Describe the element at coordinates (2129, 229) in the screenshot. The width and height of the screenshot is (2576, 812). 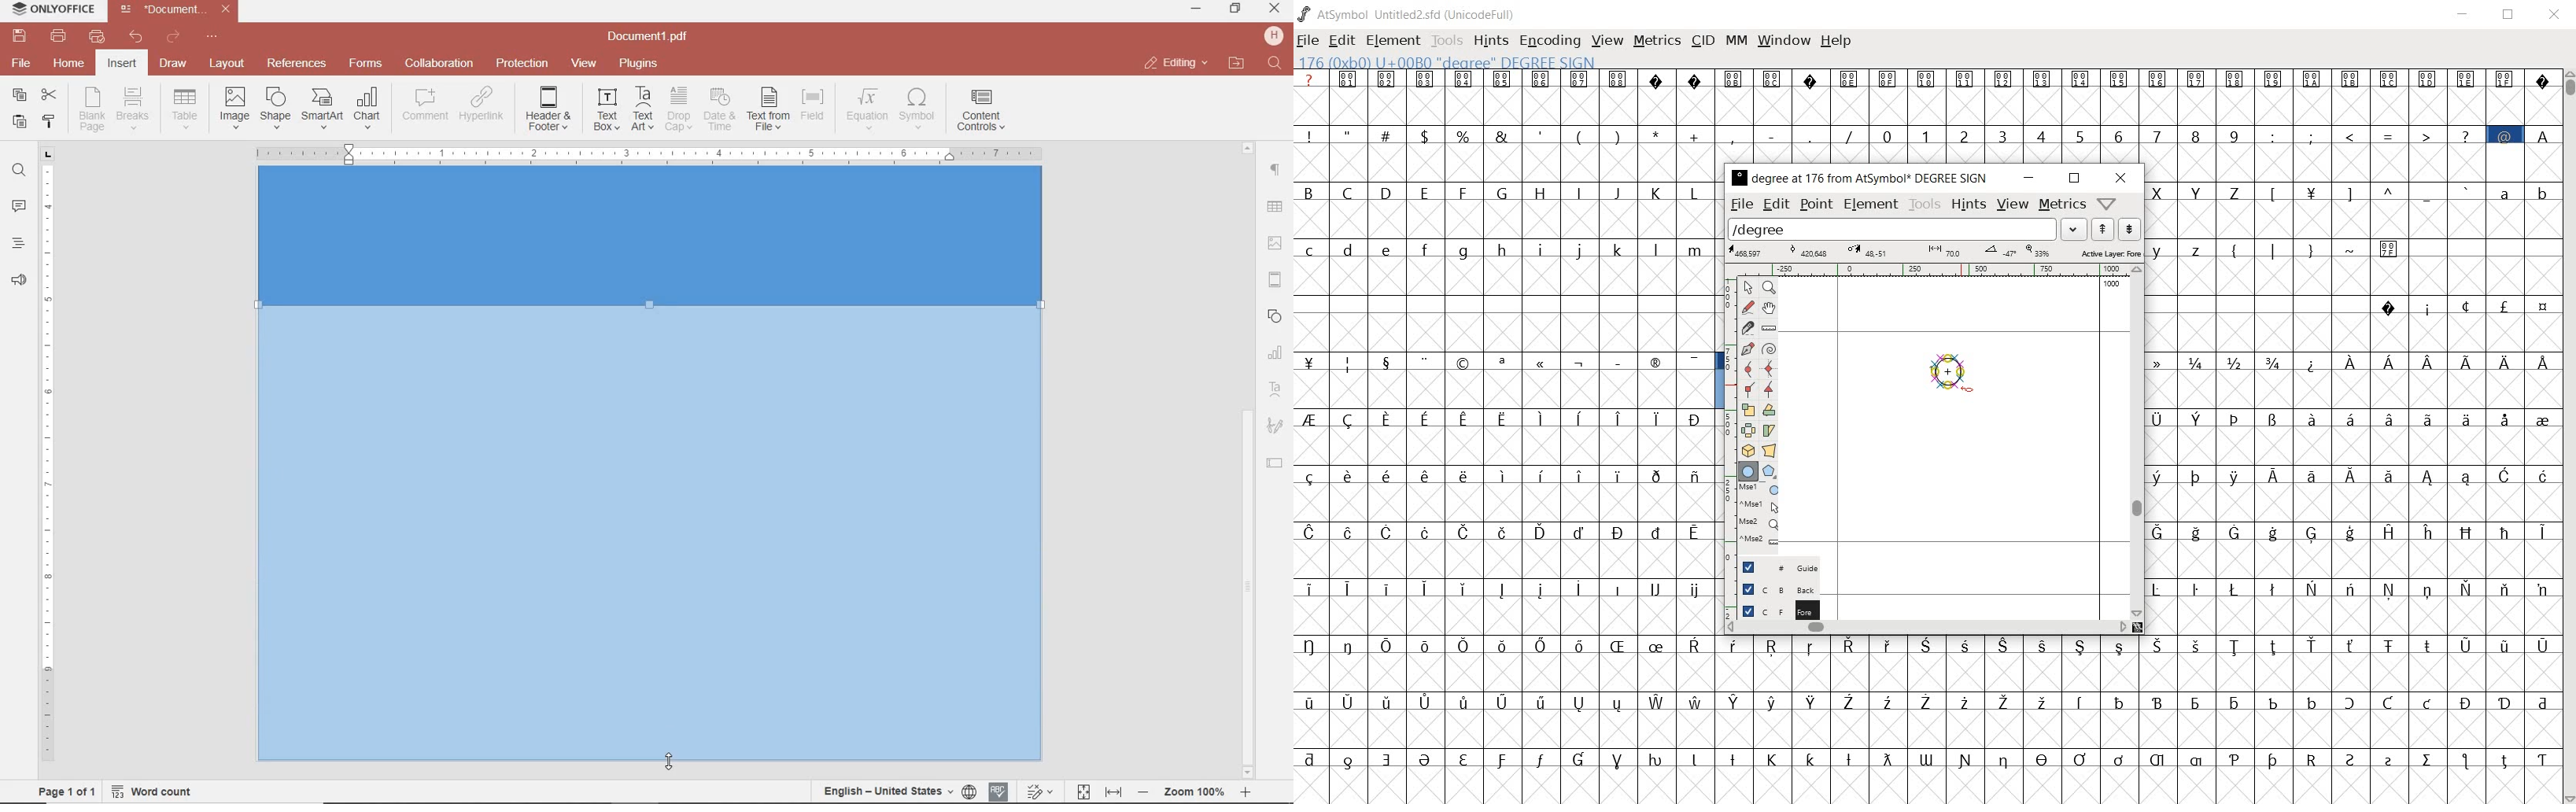
I see `show the previous word on the list` at that location.